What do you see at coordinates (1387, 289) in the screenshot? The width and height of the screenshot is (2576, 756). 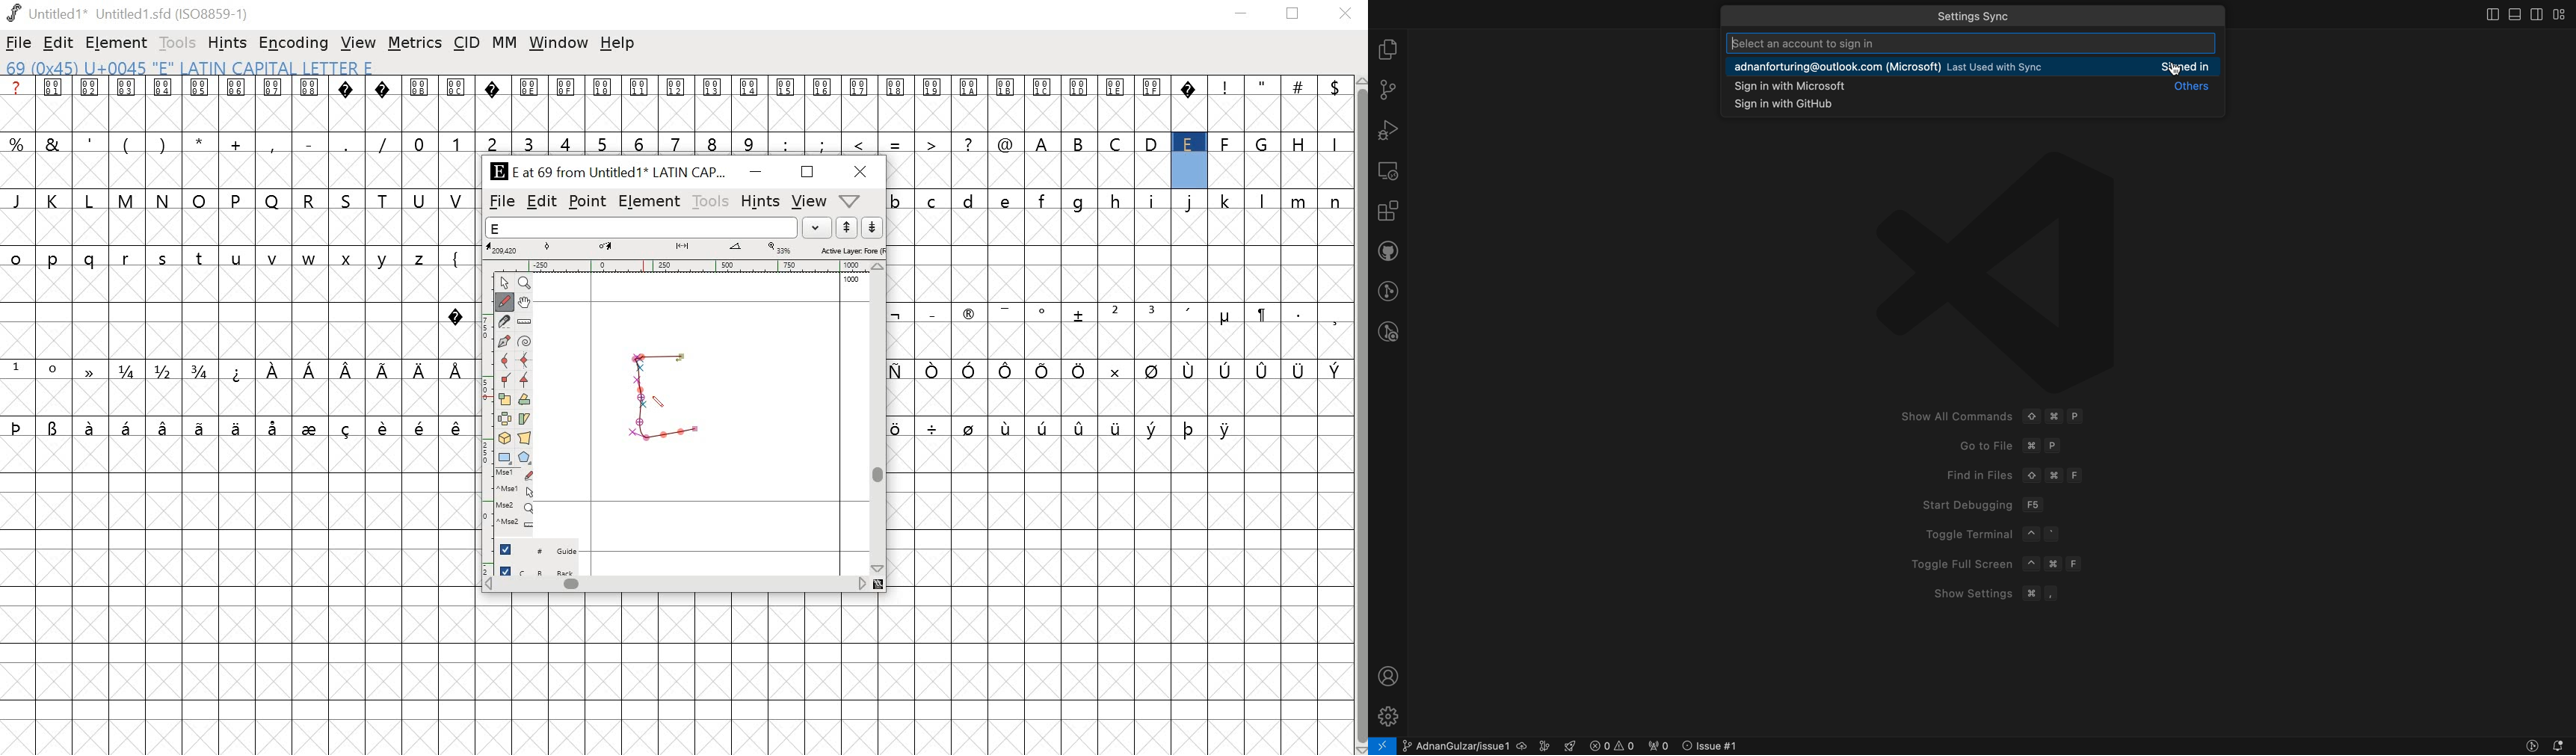 I see `gitlens` at bounding box center [1387, 289].